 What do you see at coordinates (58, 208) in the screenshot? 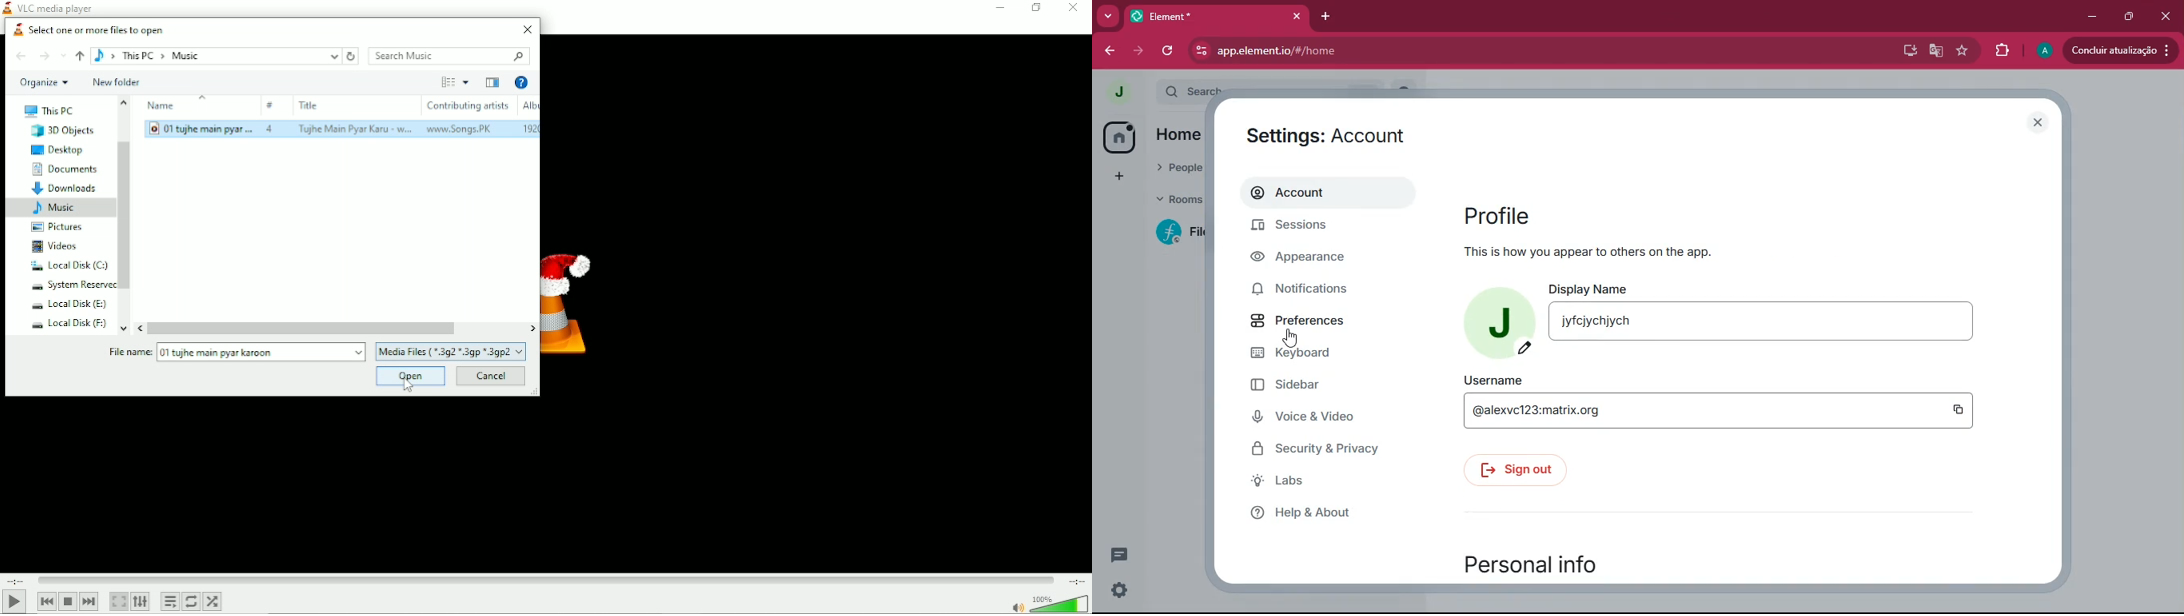
I see `Music` at bounding box center [58, 208].